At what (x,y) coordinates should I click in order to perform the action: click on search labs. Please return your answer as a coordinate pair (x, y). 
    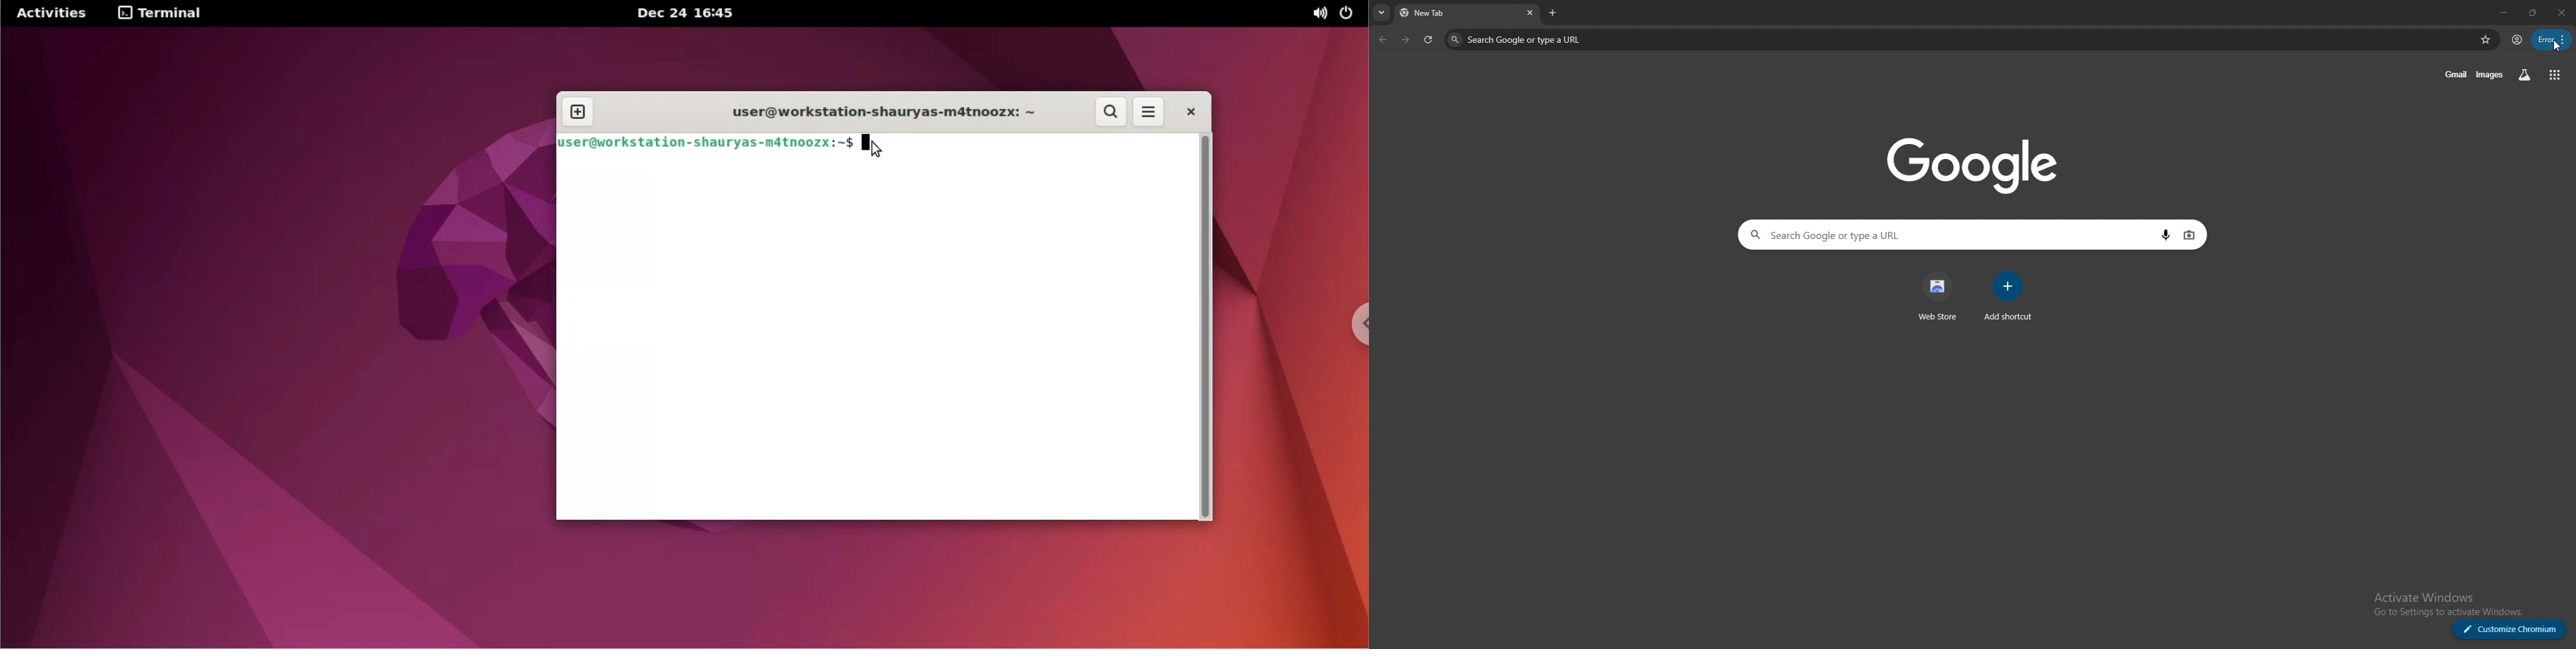
    Looking at the image, I should click on (2525, 75).